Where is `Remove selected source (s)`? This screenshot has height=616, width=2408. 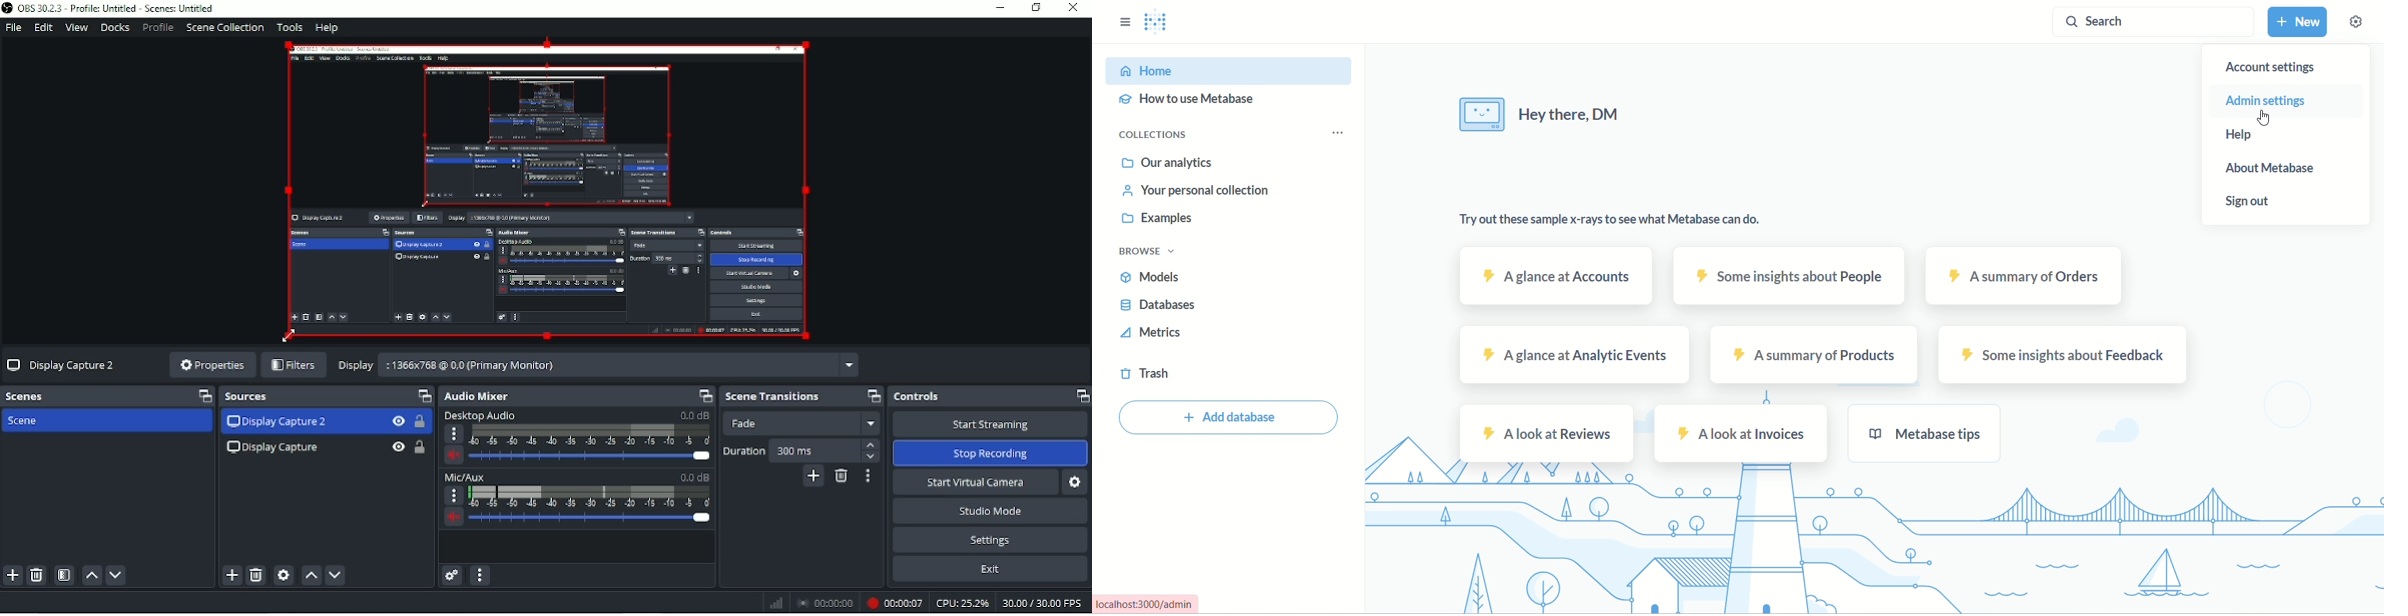 Remove selected source (s) is located at coordinates (256, 576).